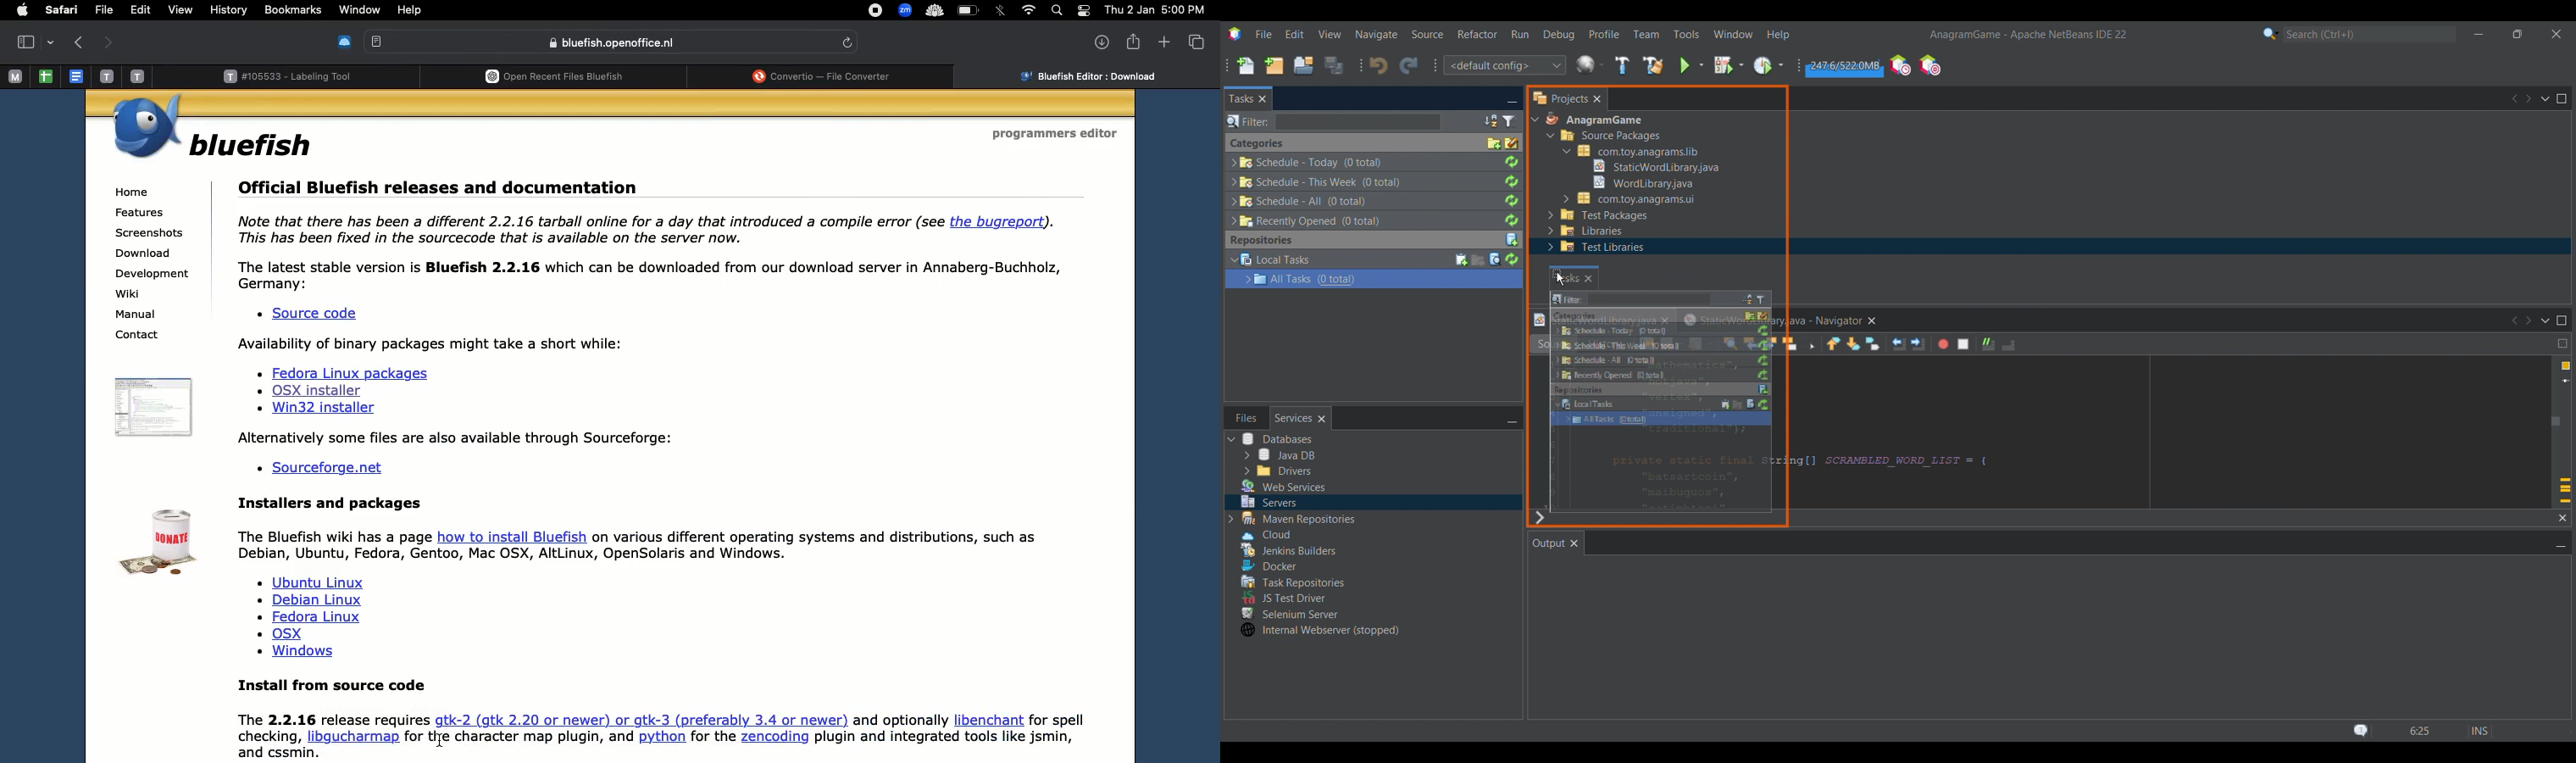 The width and height of the screenshot is (2576, 784). Describe the element at coordinates (160, 544) in the screenshot. I see `logo` at that location.